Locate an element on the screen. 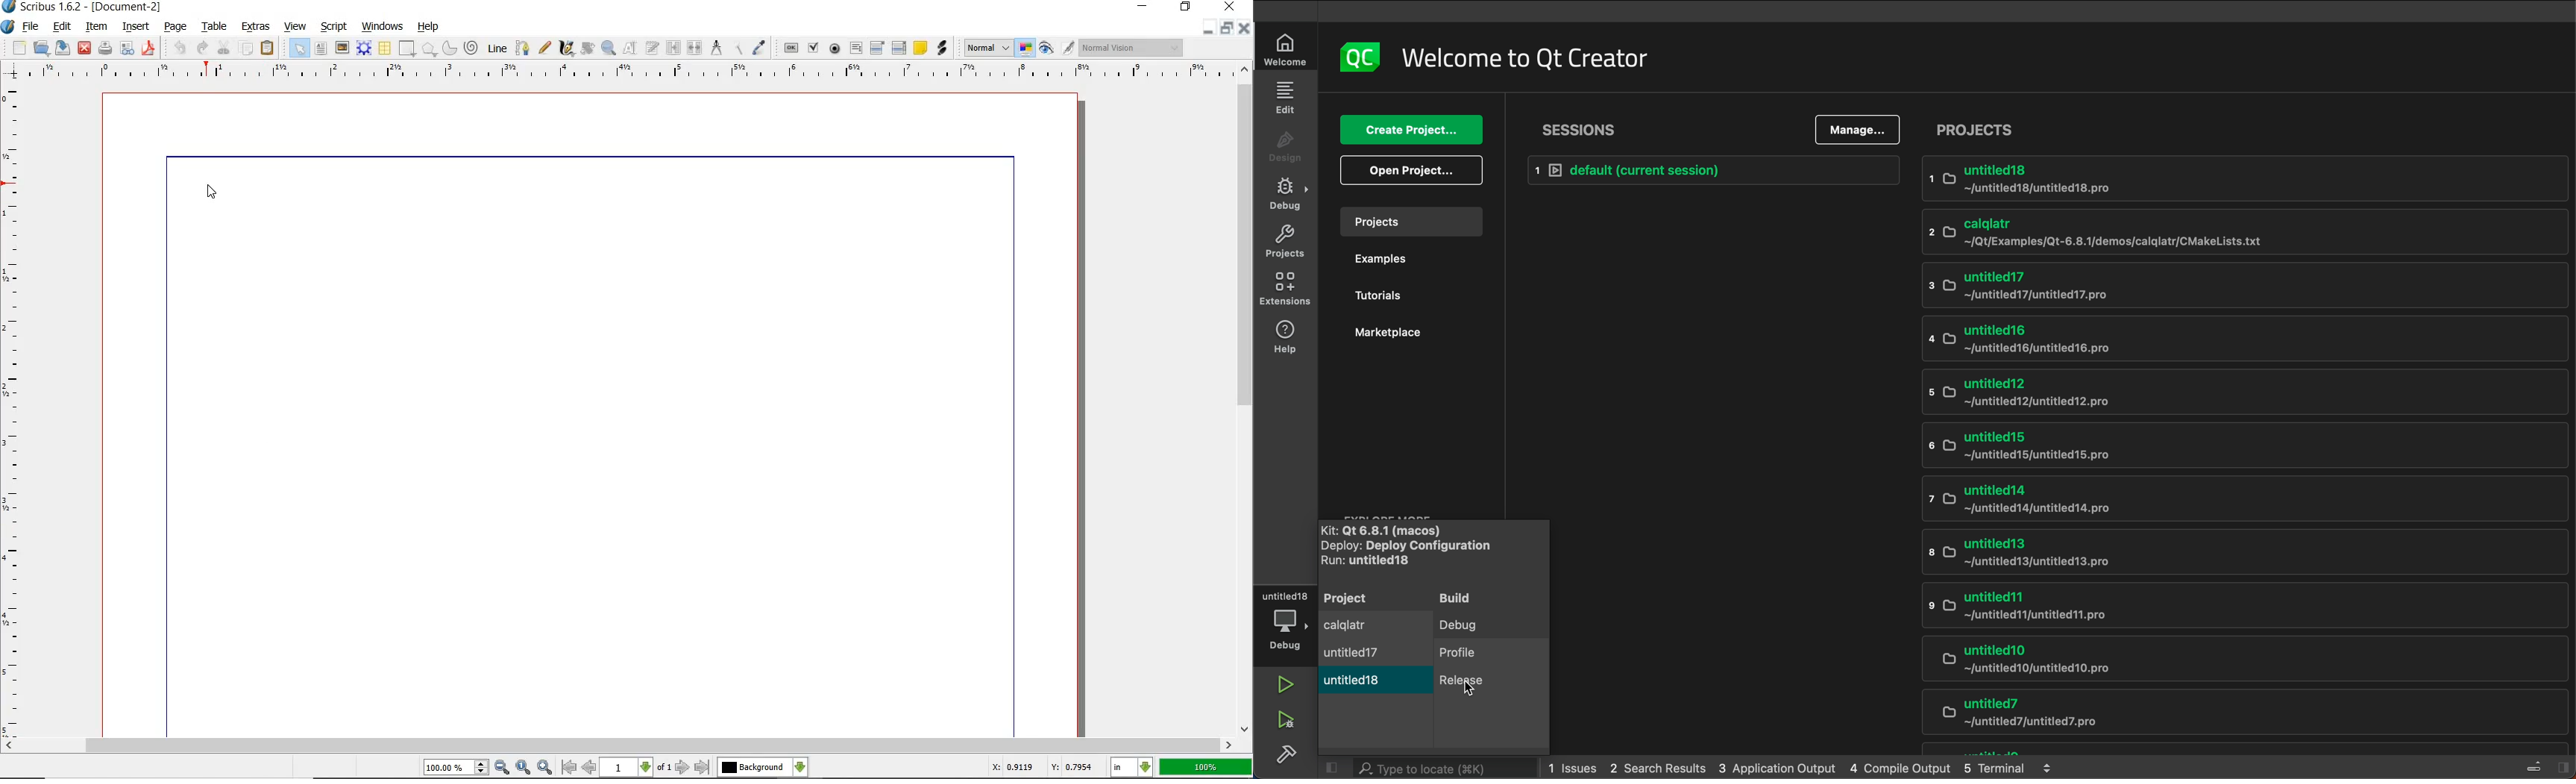  select current page is located at coordinates (635, 768).